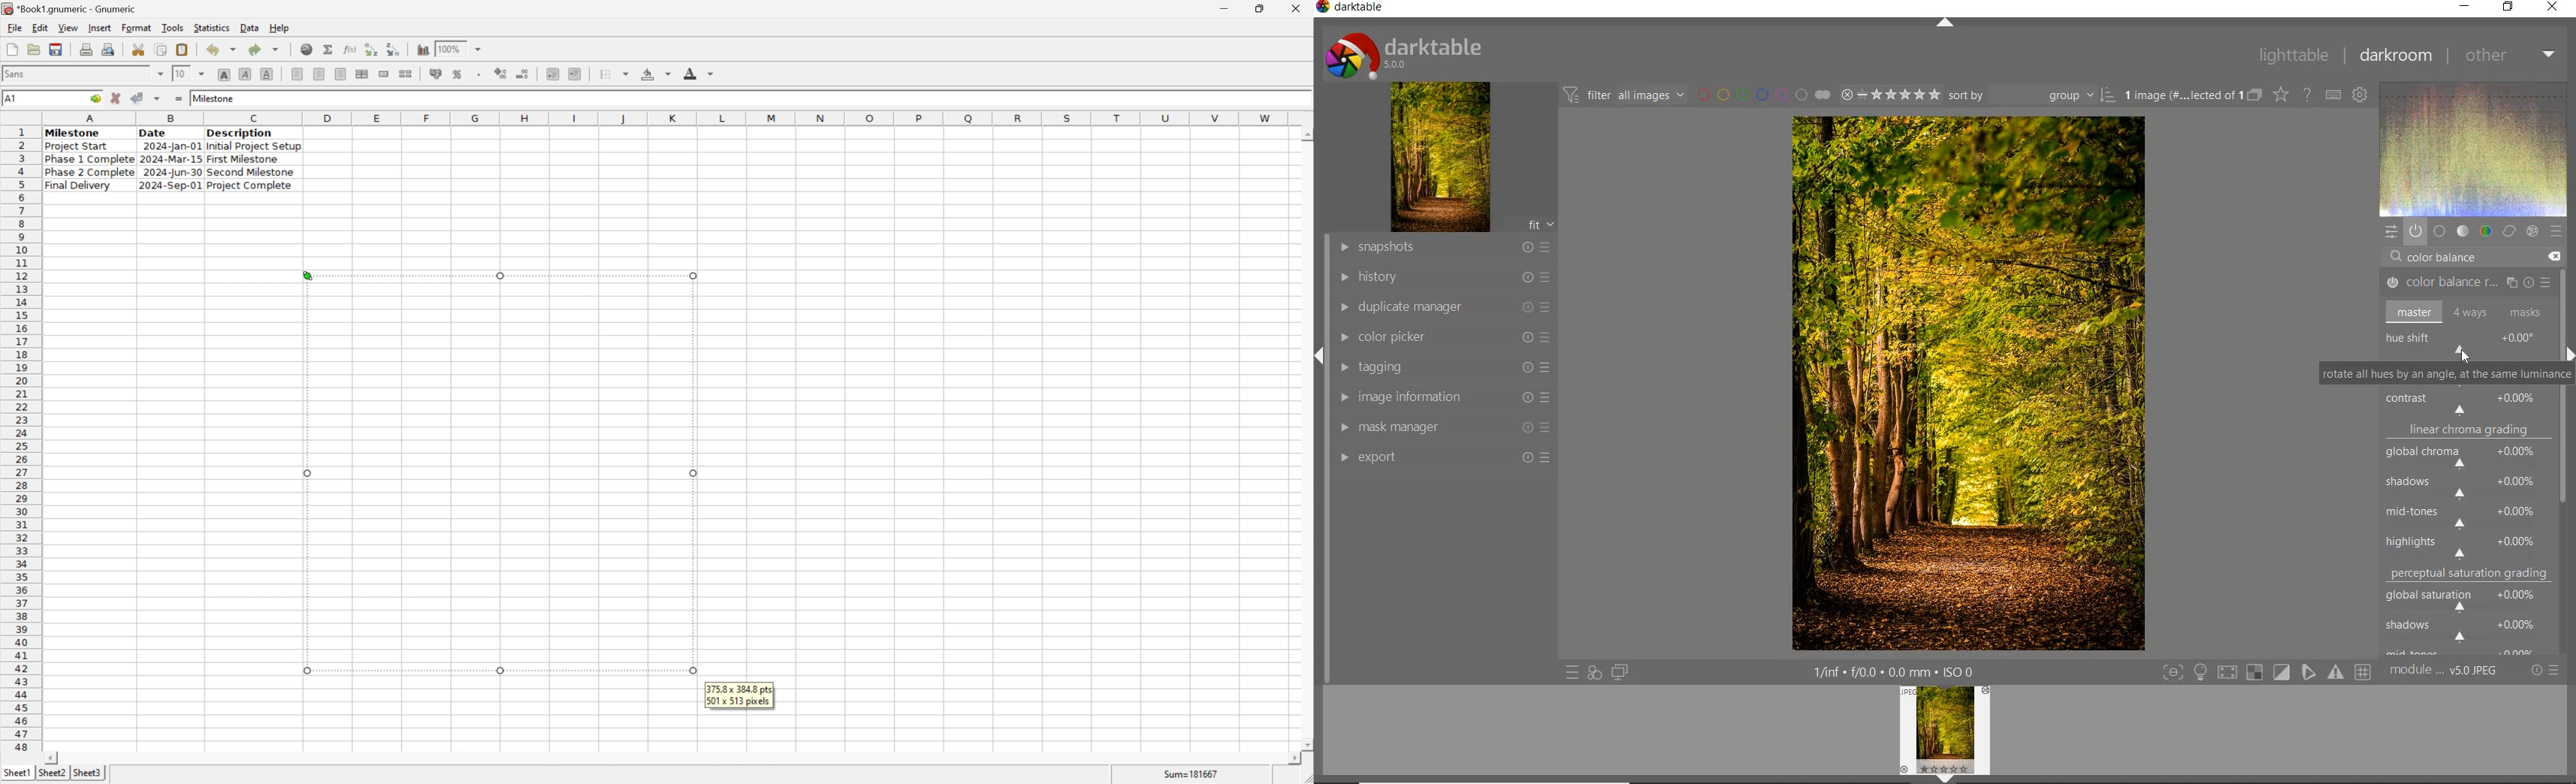  What do you see at coordinates (35, 49) in the screenshot?
I see `open a file` at bounding box center [35, 49].